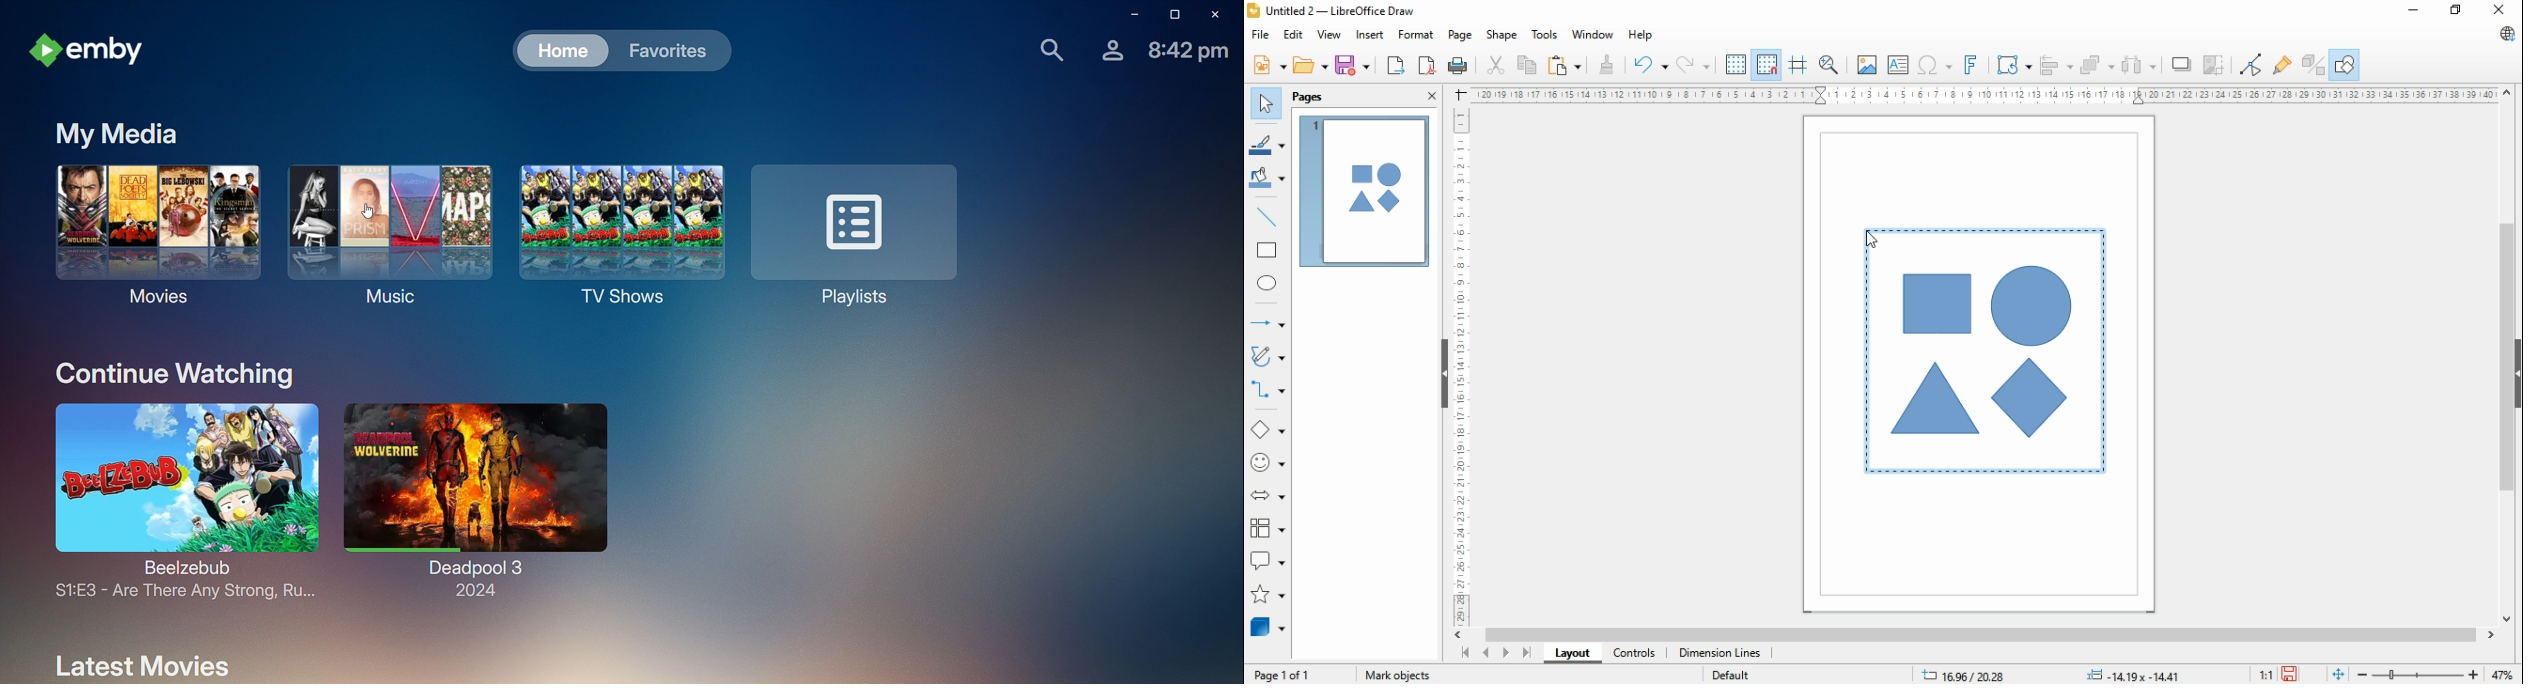 The width and height of the screenshot is (2548, 700). What do you see at coordinates (2312, 63) in the screenshot?
I see `toggle extrusions` at bounding box center [2312, 63].